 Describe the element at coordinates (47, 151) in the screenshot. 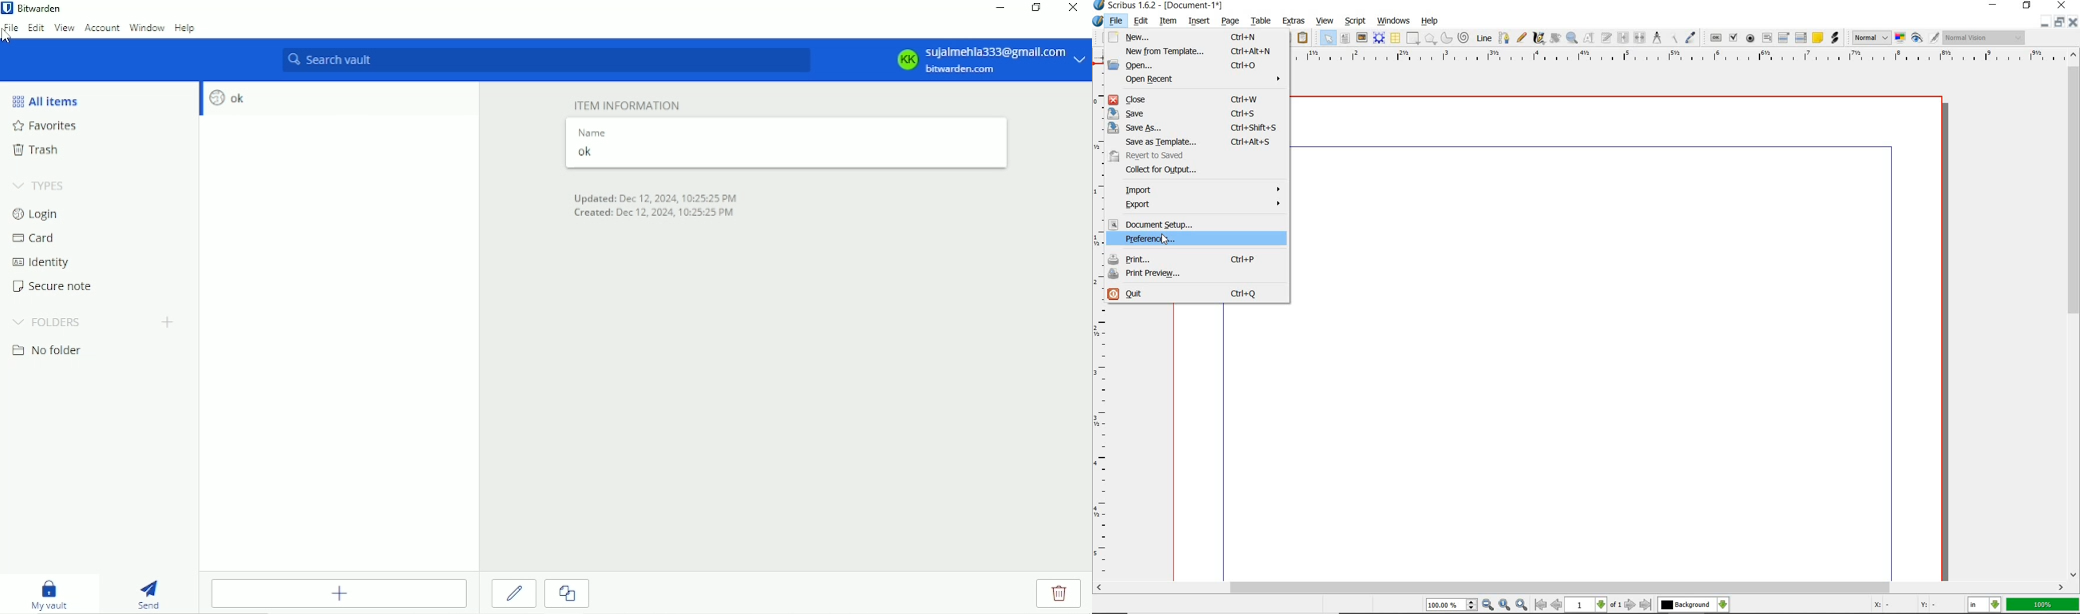

I see `Trash` at that location.